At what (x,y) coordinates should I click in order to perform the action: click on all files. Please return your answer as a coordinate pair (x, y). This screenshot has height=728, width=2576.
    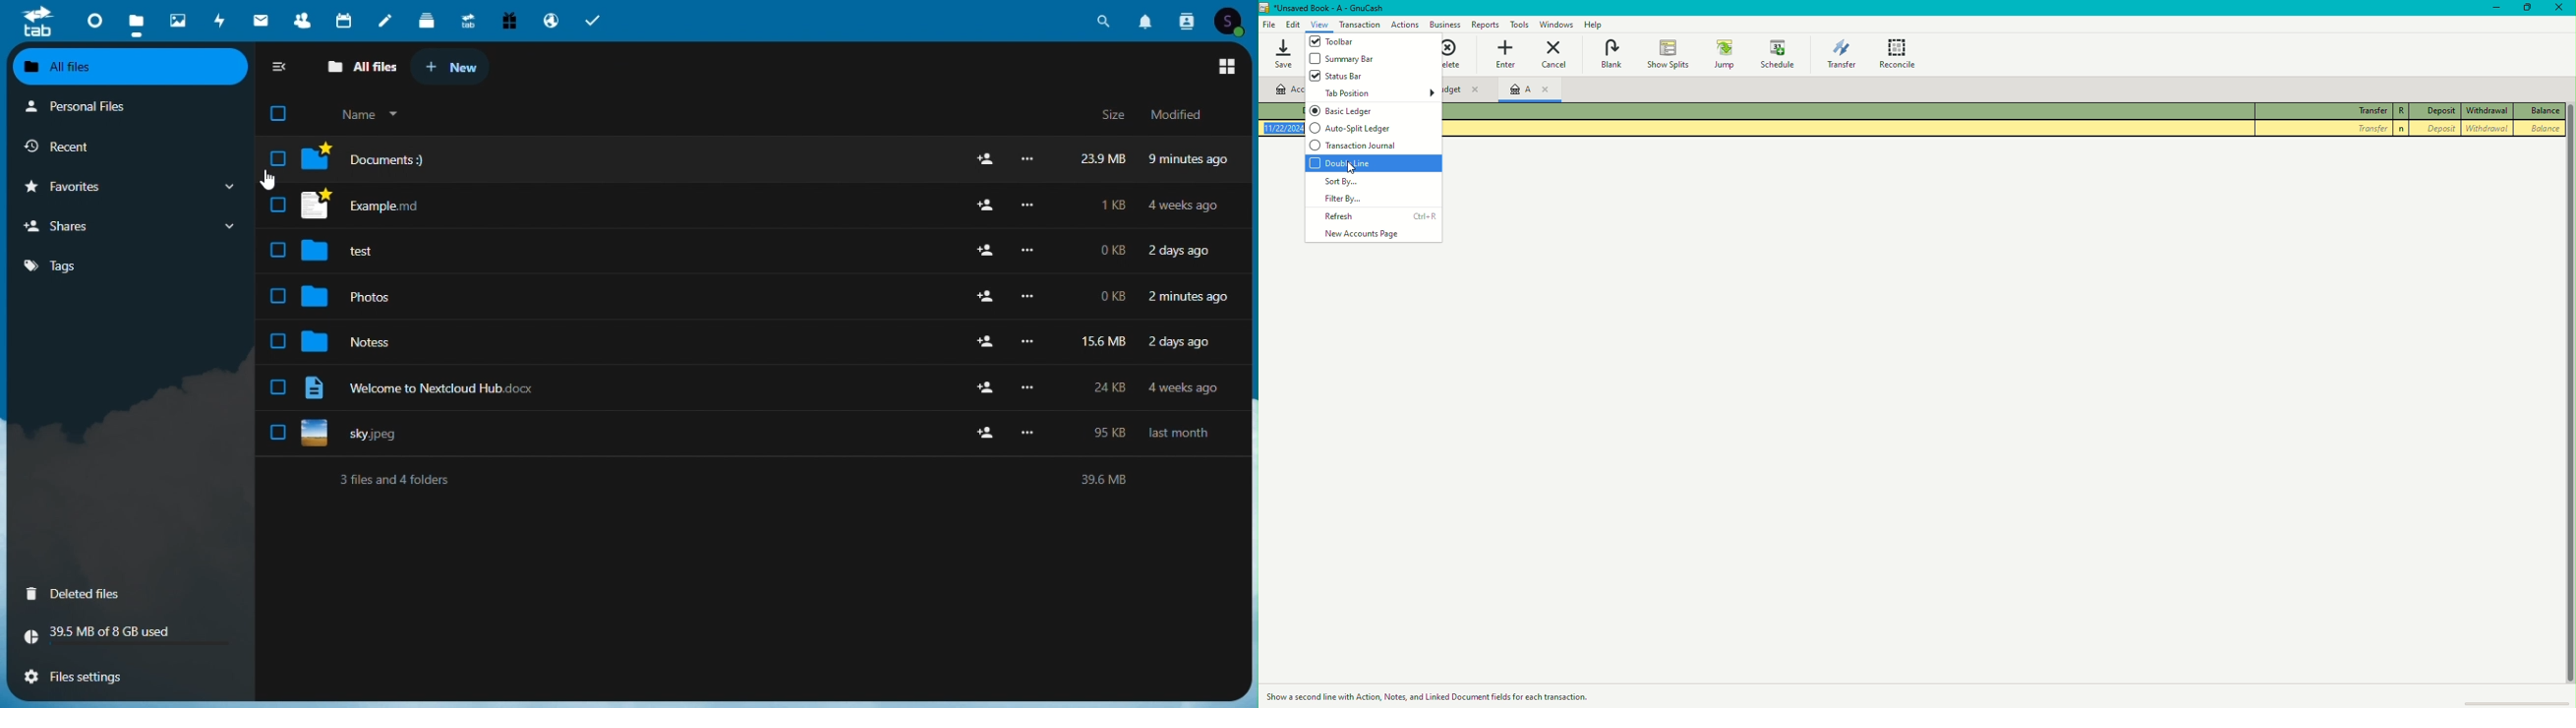
    Looking at the image, I should click on (129, 67).